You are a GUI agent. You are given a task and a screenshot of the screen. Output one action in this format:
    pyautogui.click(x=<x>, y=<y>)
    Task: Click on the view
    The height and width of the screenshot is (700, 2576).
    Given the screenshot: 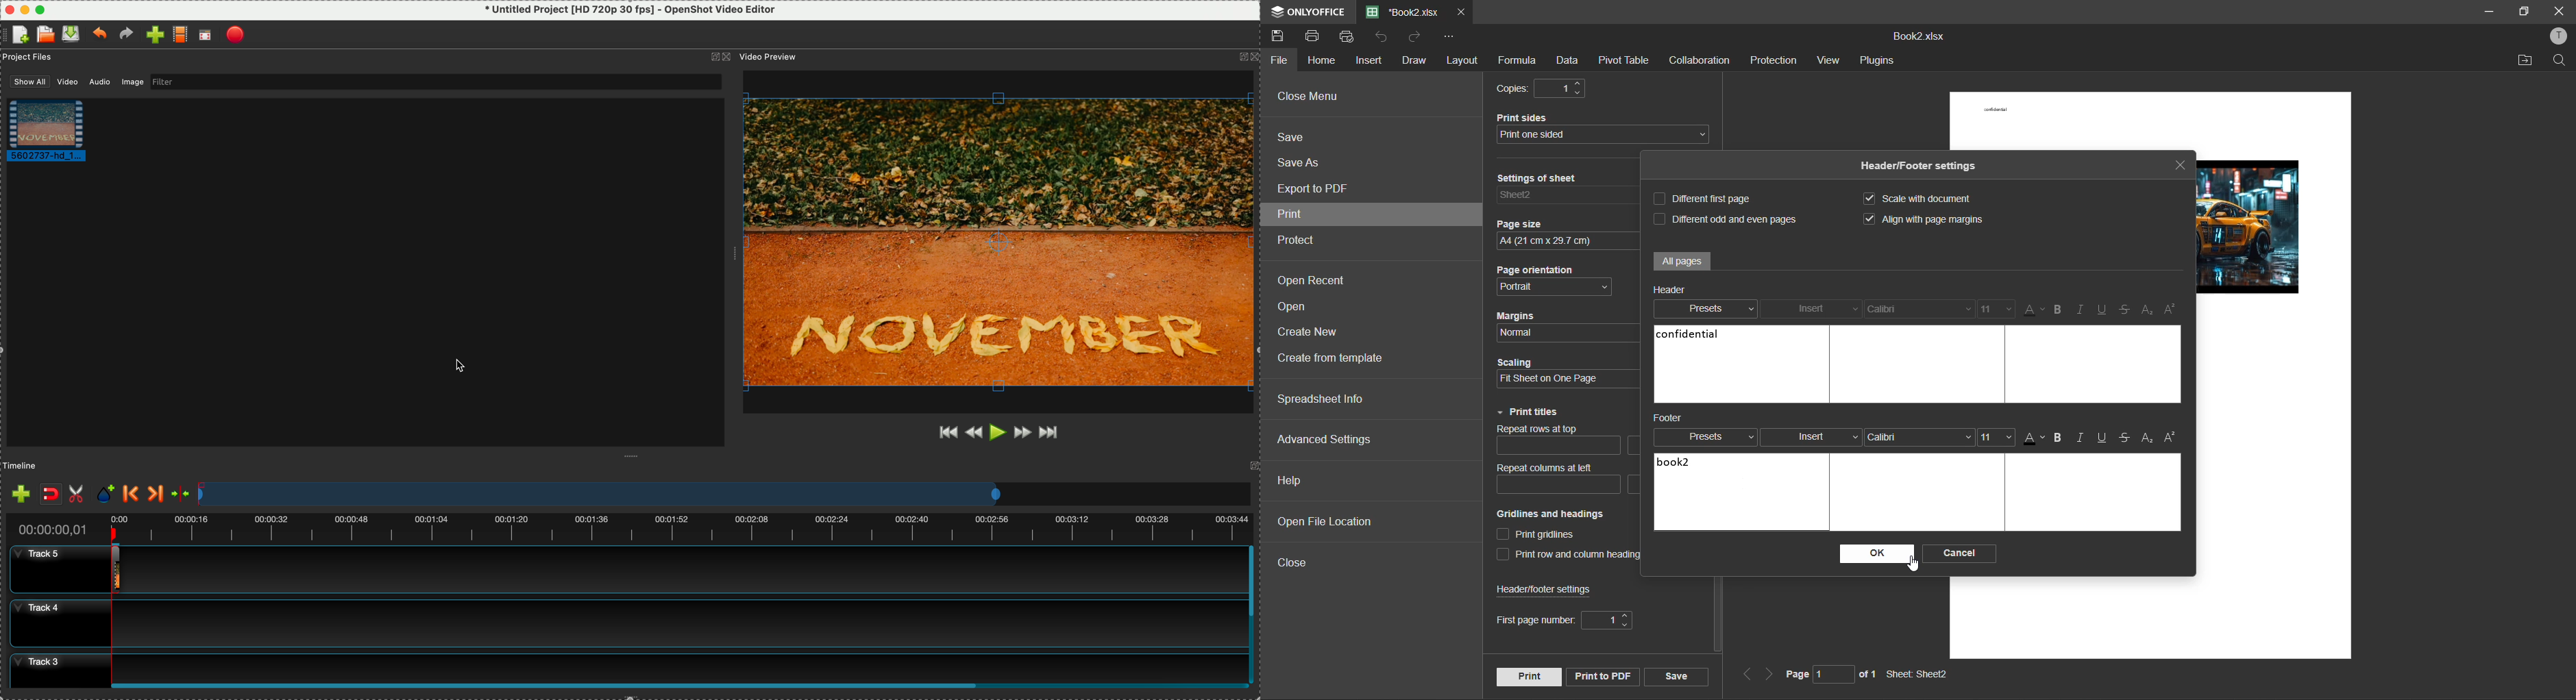 What is the action you would take?
    pyautogui.click(x=1830, y=60)
    